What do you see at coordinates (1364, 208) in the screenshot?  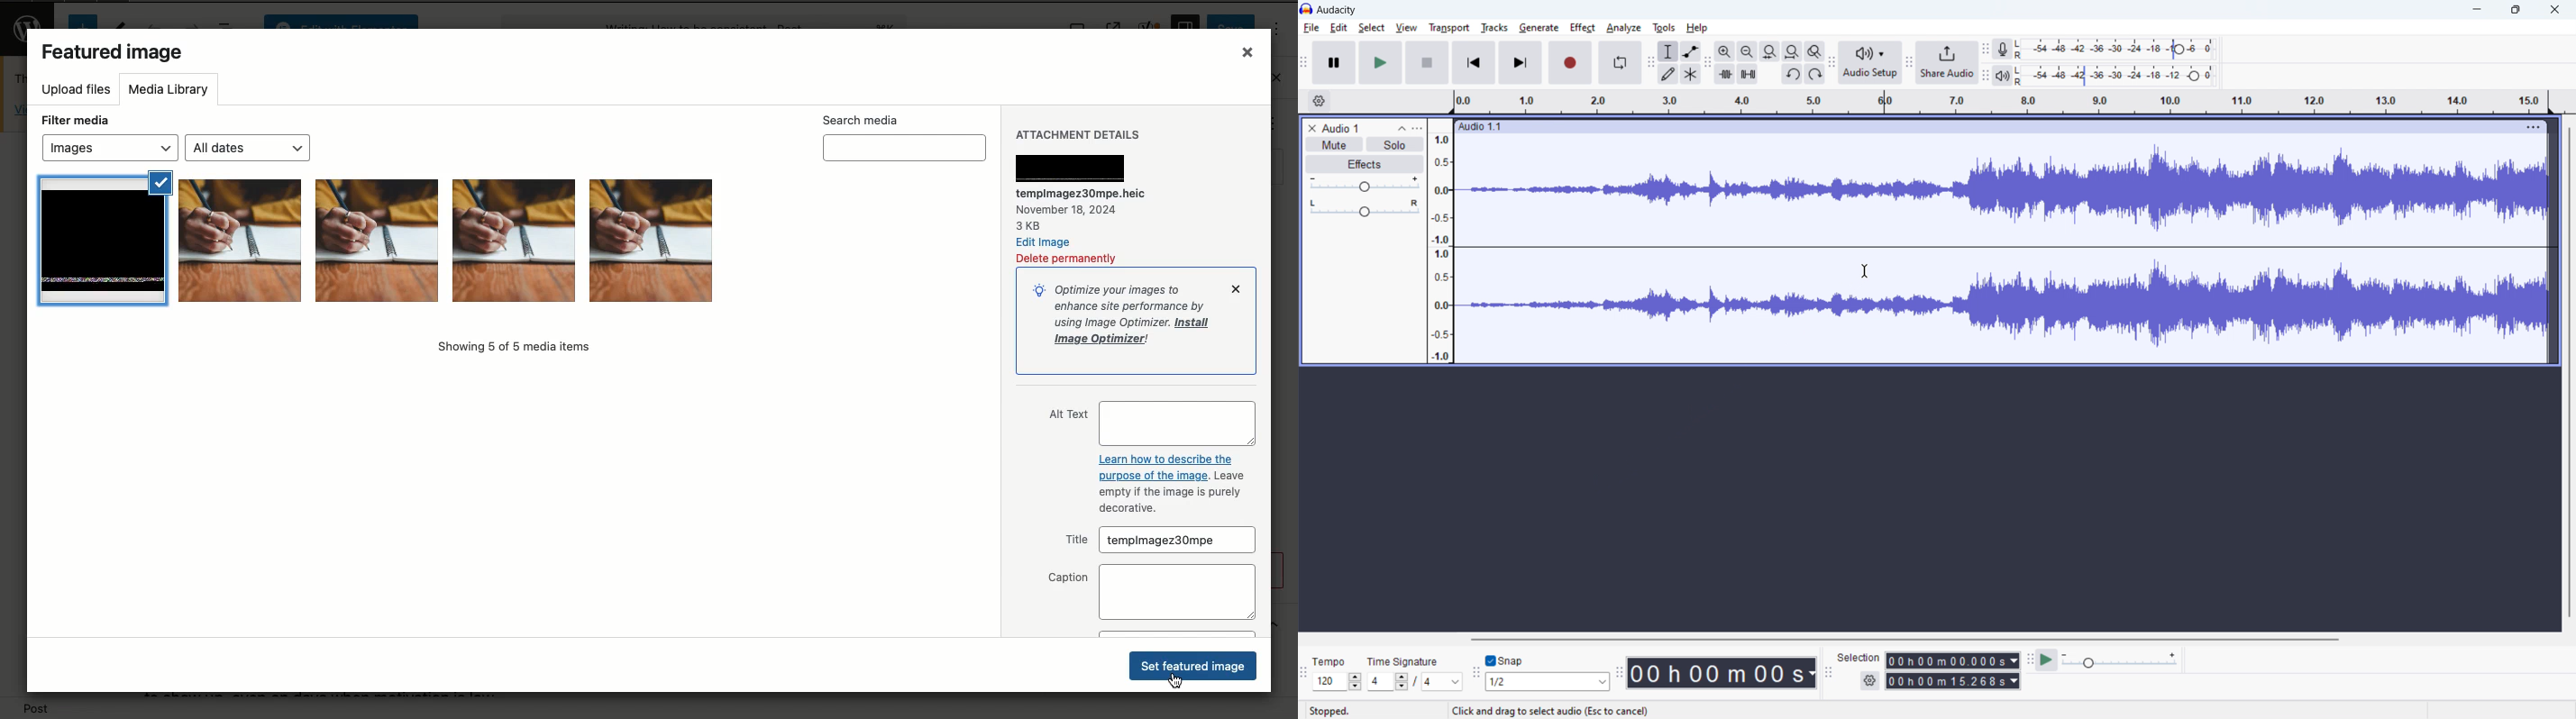 I see `pan: center` at bounding box center [1364, 208].